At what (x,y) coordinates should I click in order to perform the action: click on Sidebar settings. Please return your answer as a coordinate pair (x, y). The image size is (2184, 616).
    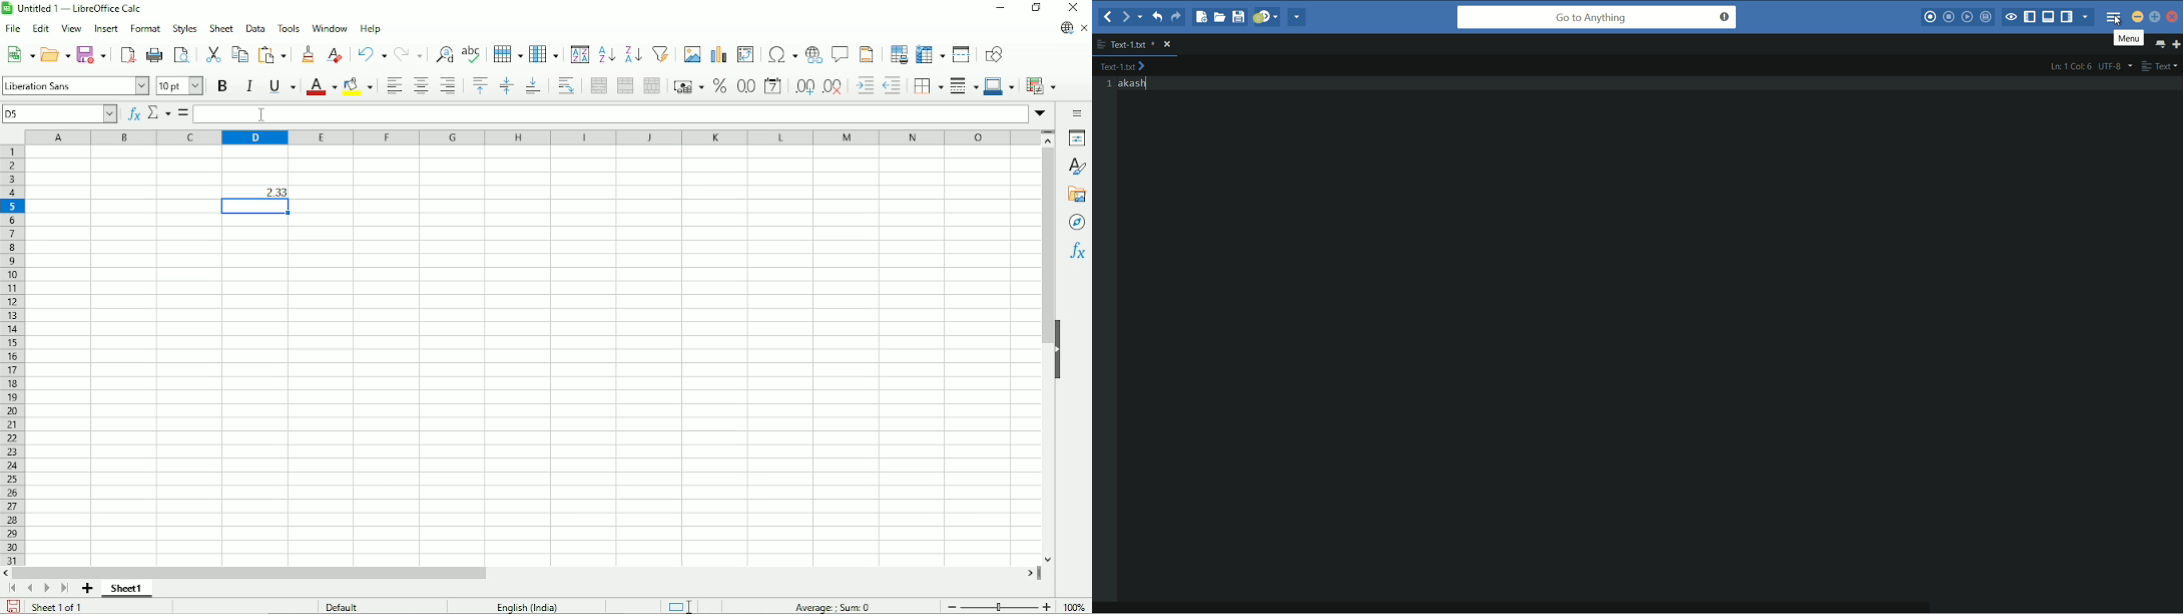
    Looking at the image, I should click on (1076, 115).